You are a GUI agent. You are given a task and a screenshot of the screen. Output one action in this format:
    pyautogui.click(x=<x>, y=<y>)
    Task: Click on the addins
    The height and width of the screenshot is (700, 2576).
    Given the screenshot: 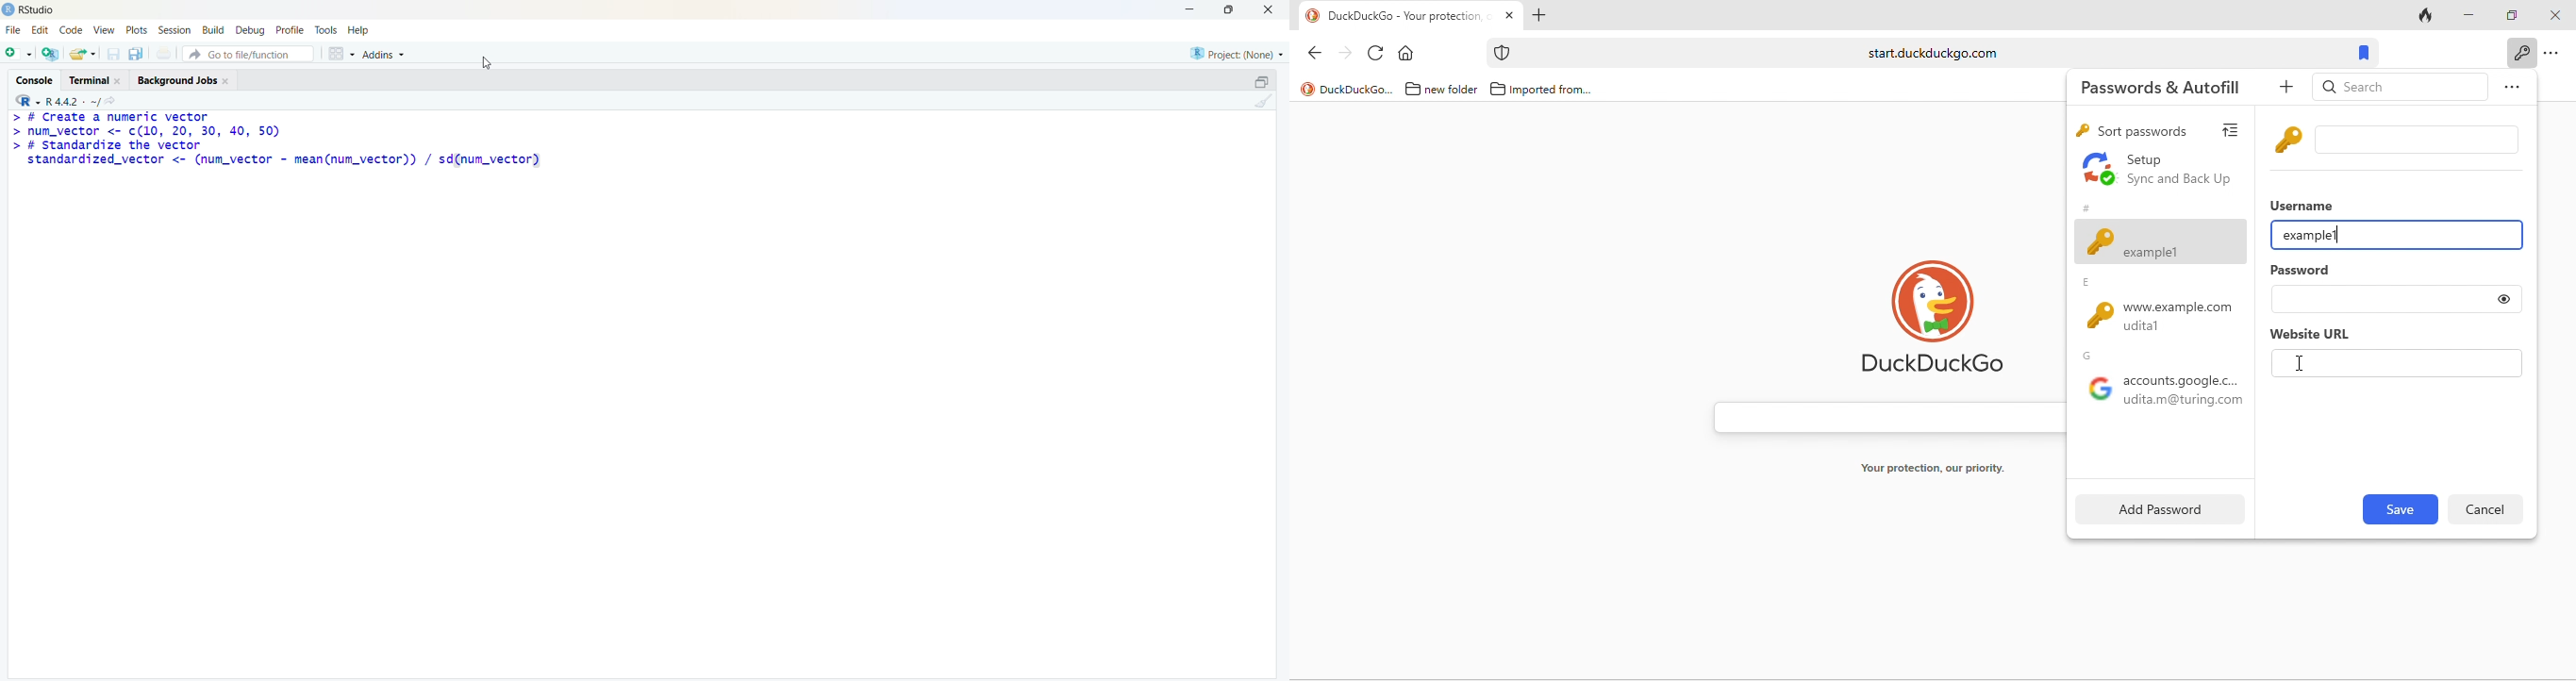 What is the action you would take?
    pyautogui.click(x=384, y=55)
    